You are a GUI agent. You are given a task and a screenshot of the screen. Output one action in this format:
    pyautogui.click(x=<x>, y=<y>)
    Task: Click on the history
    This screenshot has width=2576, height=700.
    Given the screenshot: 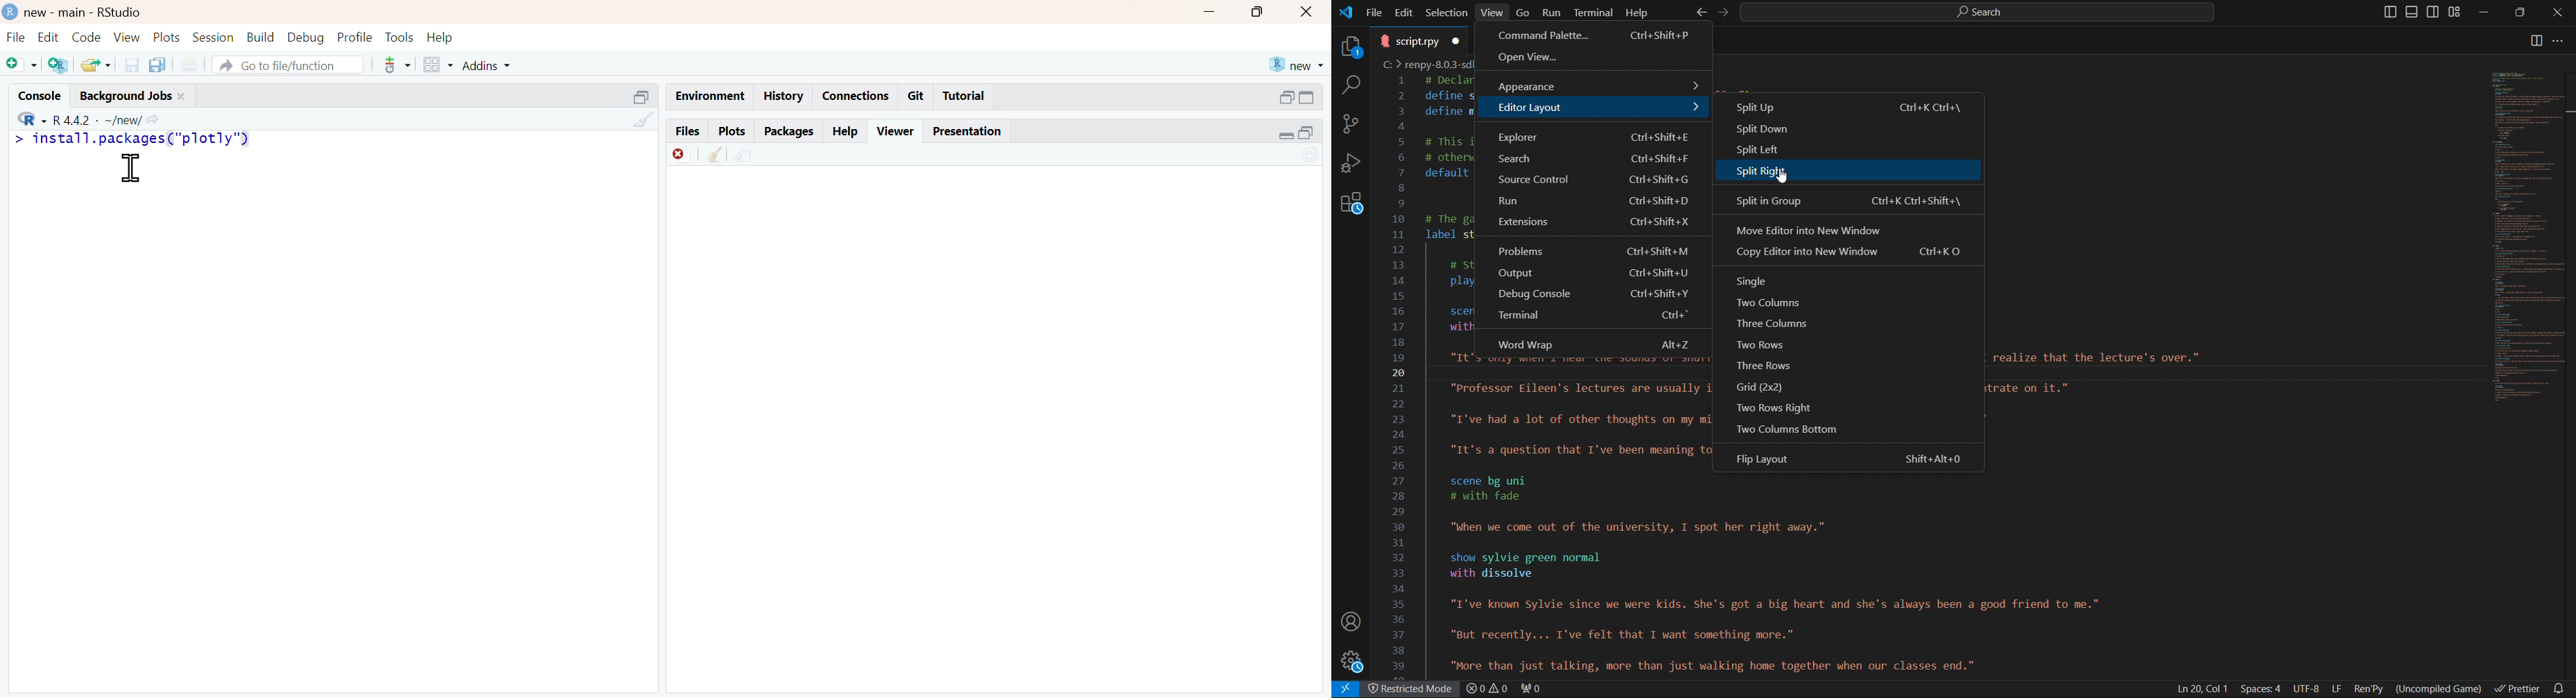 What is the action you would take?
    pyautogui.click(x=781, y=96)
    